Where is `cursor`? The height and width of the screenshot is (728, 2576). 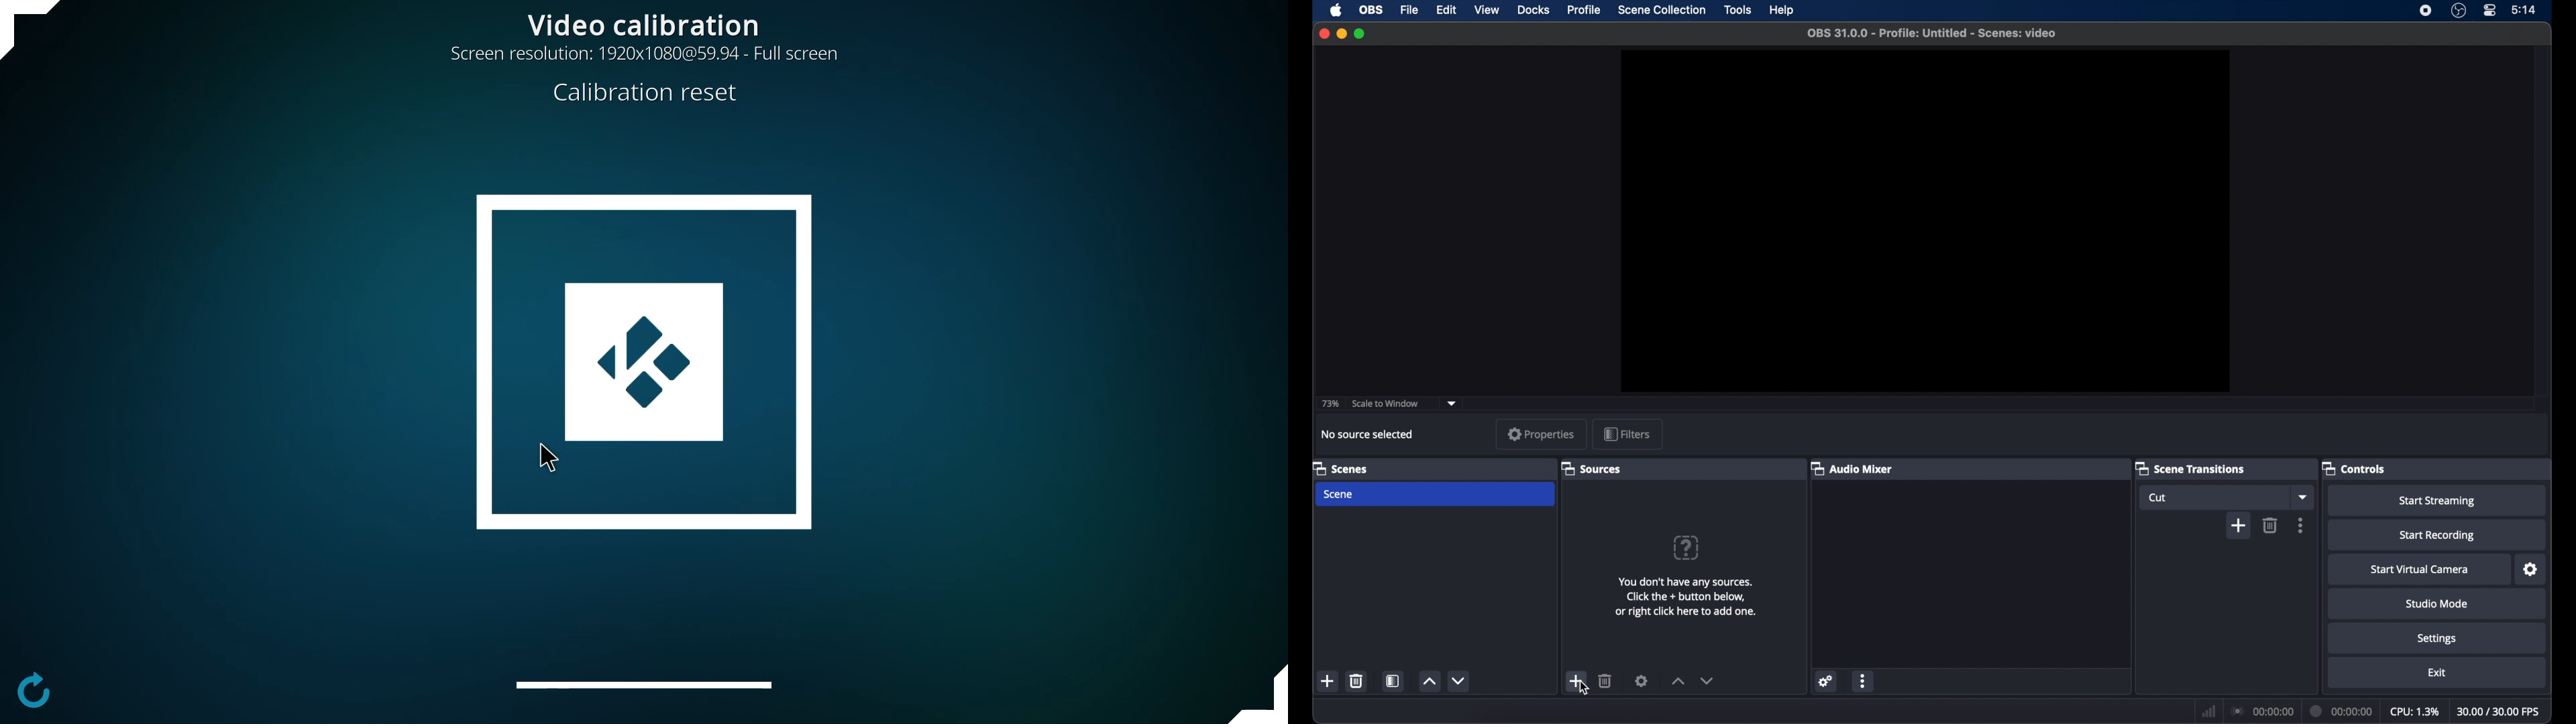
cursor is located at coordinates (546, 454).